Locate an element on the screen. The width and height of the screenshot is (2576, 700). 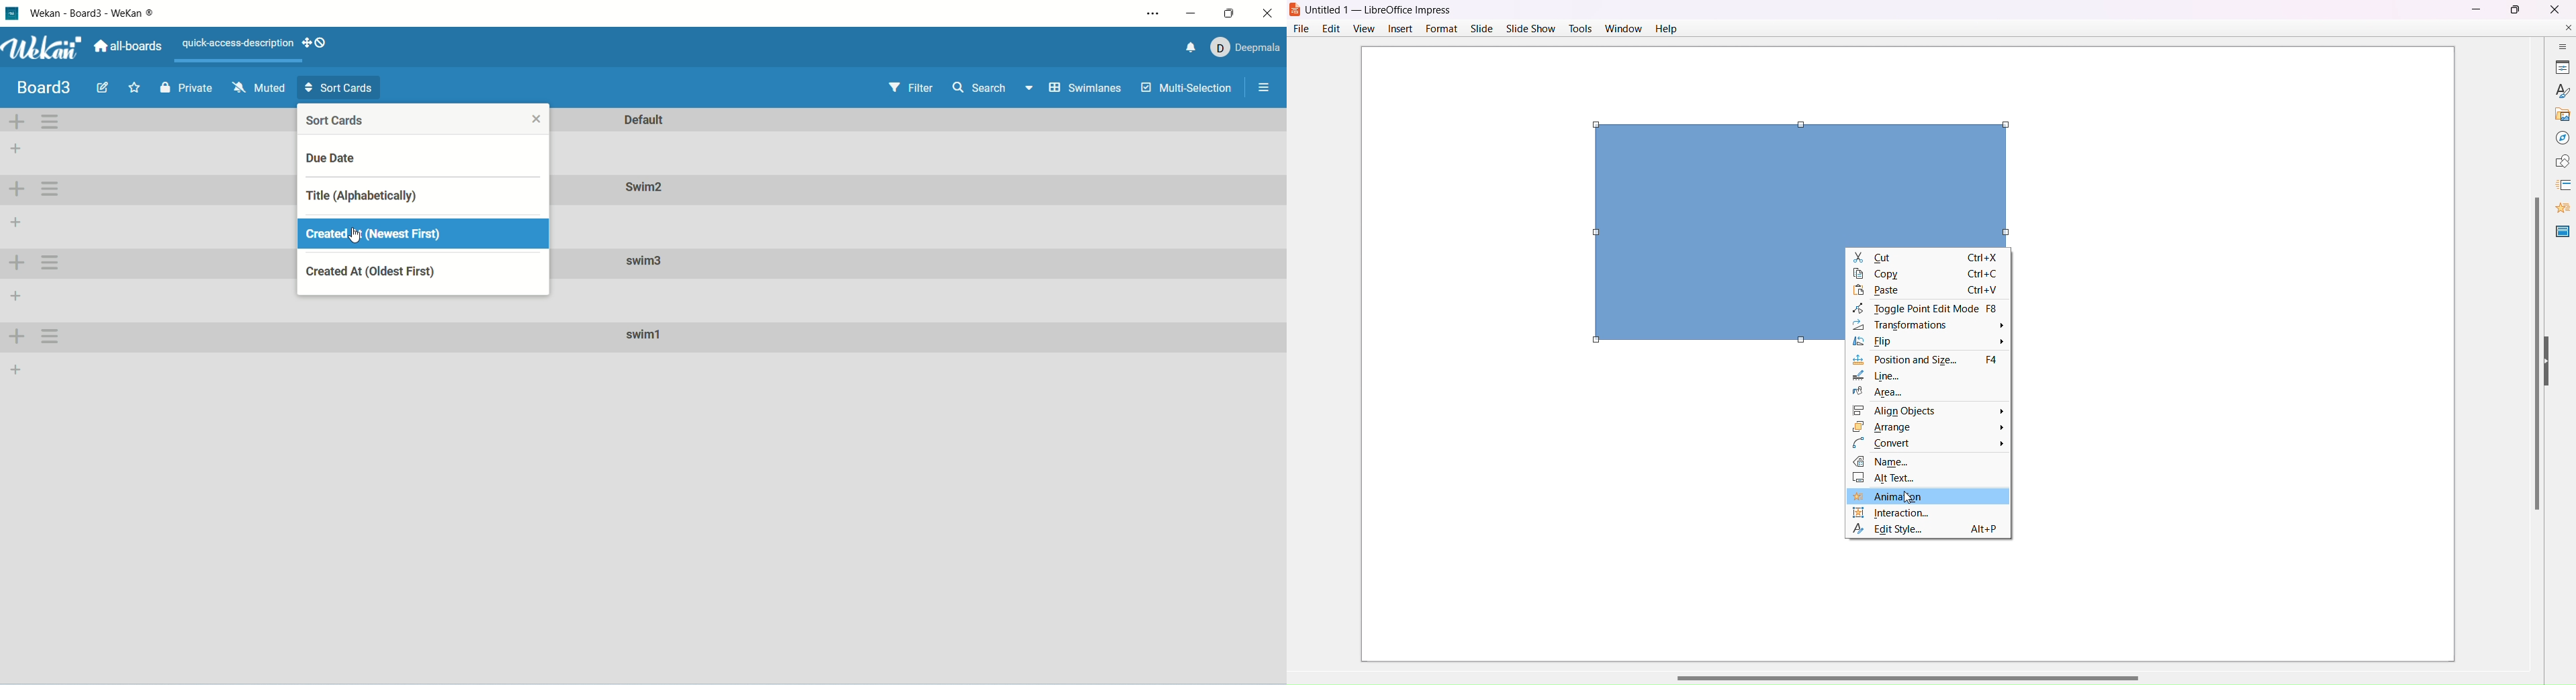
Hide is located at coordinates (2550, 361).